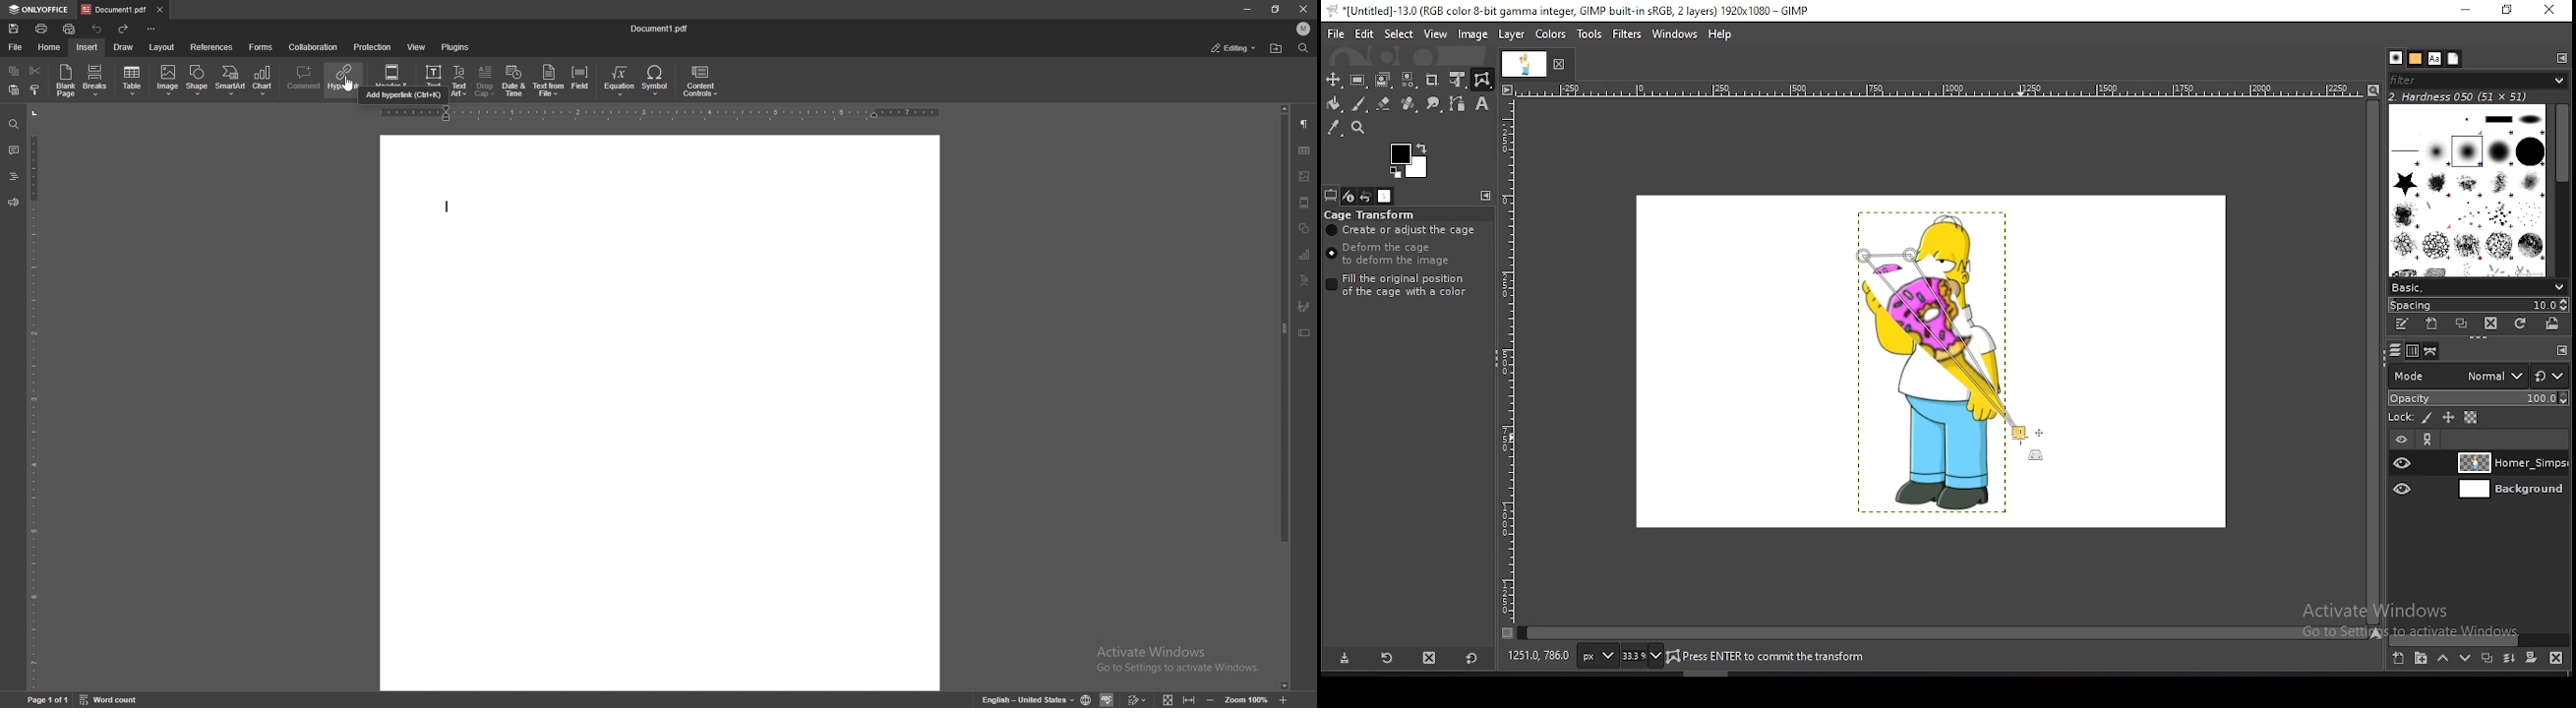 This screenshot has width=2576, height=728. Describe the element at coordinates (40, 10) in the screenshot. I see `only office` at that location.